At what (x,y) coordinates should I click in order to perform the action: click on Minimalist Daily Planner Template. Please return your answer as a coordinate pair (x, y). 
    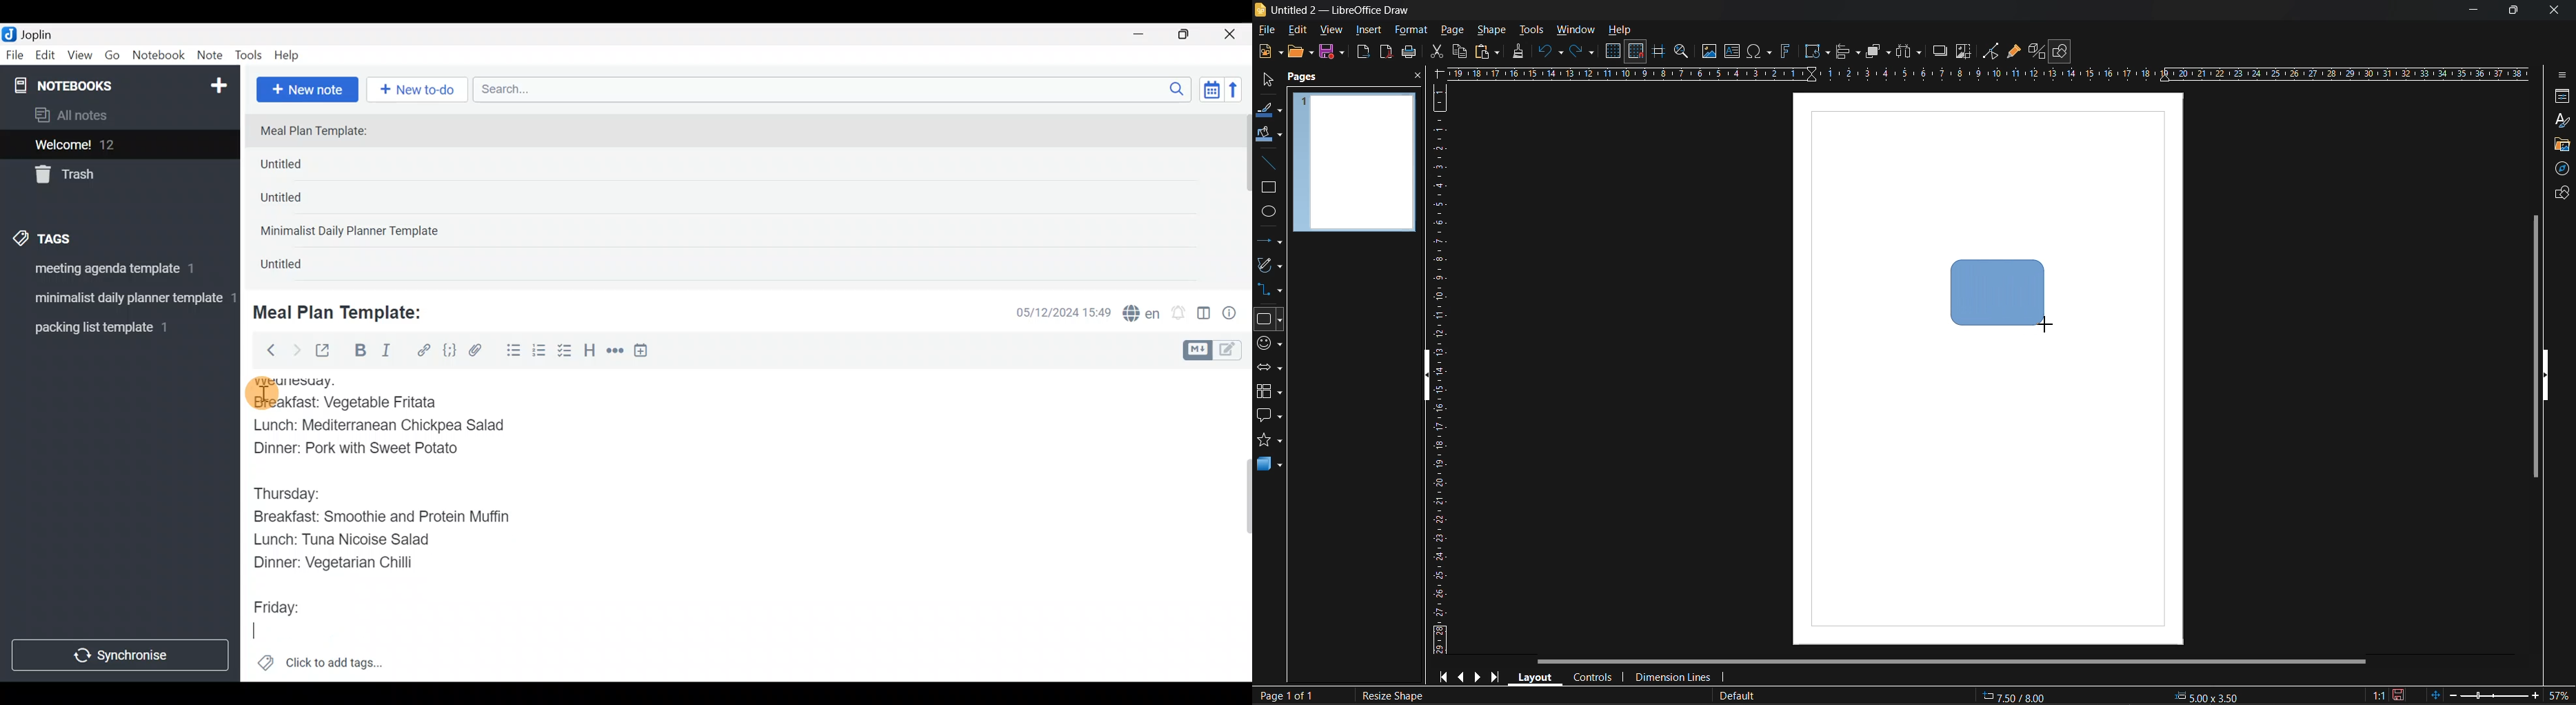
    Looking at the image, I should click on (354, 232).